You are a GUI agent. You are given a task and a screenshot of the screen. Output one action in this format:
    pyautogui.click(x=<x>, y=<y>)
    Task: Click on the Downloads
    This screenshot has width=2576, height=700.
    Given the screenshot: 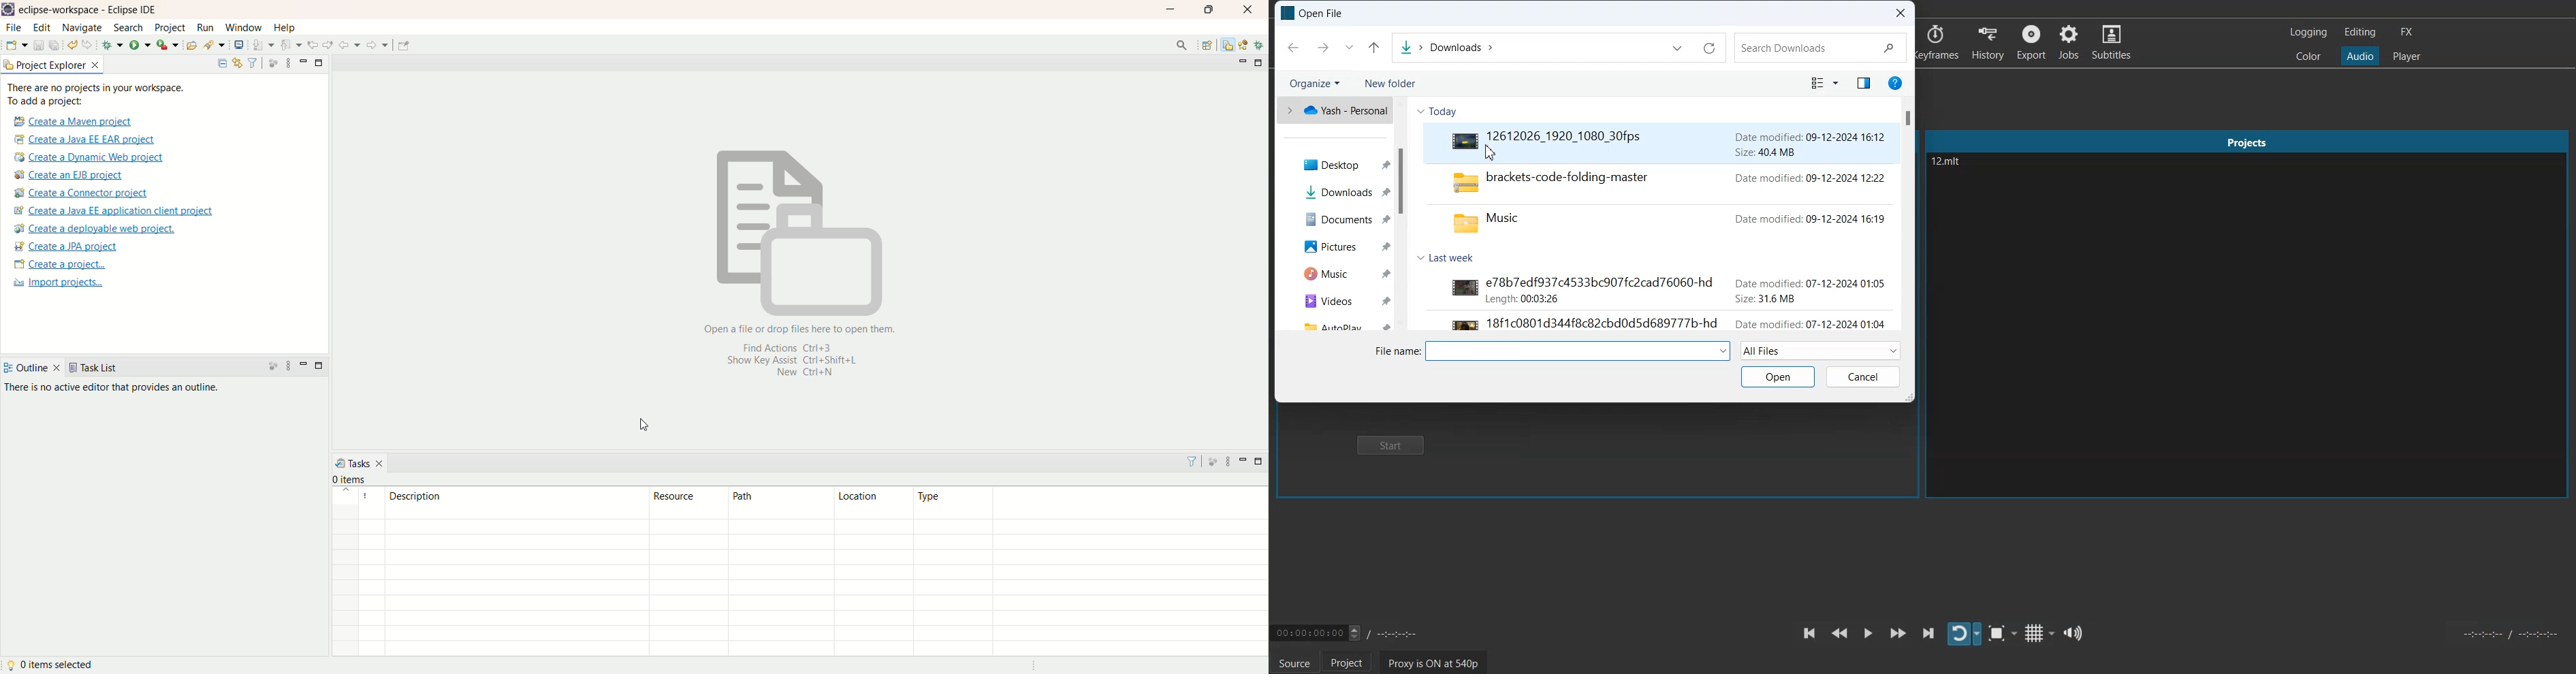 What is the action you would take?
    pyautogui.click(x=1335, y=193)
    